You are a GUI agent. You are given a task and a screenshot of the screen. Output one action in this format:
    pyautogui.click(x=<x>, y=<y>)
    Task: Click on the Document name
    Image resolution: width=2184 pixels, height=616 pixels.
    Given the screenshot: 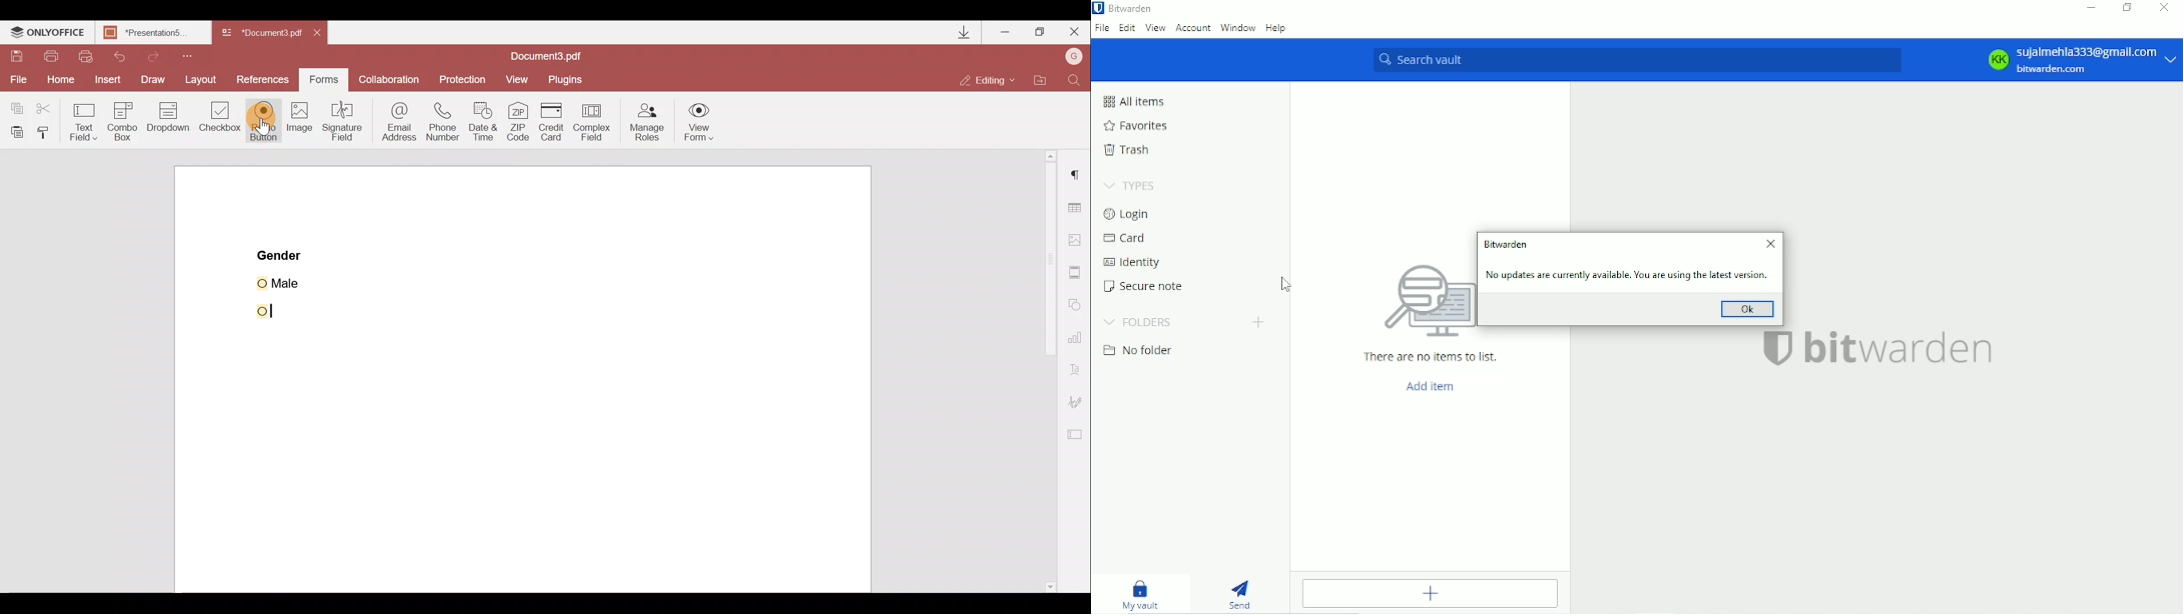 What is the action you would take?
    pyautogui.click(x=549, y=55)
    